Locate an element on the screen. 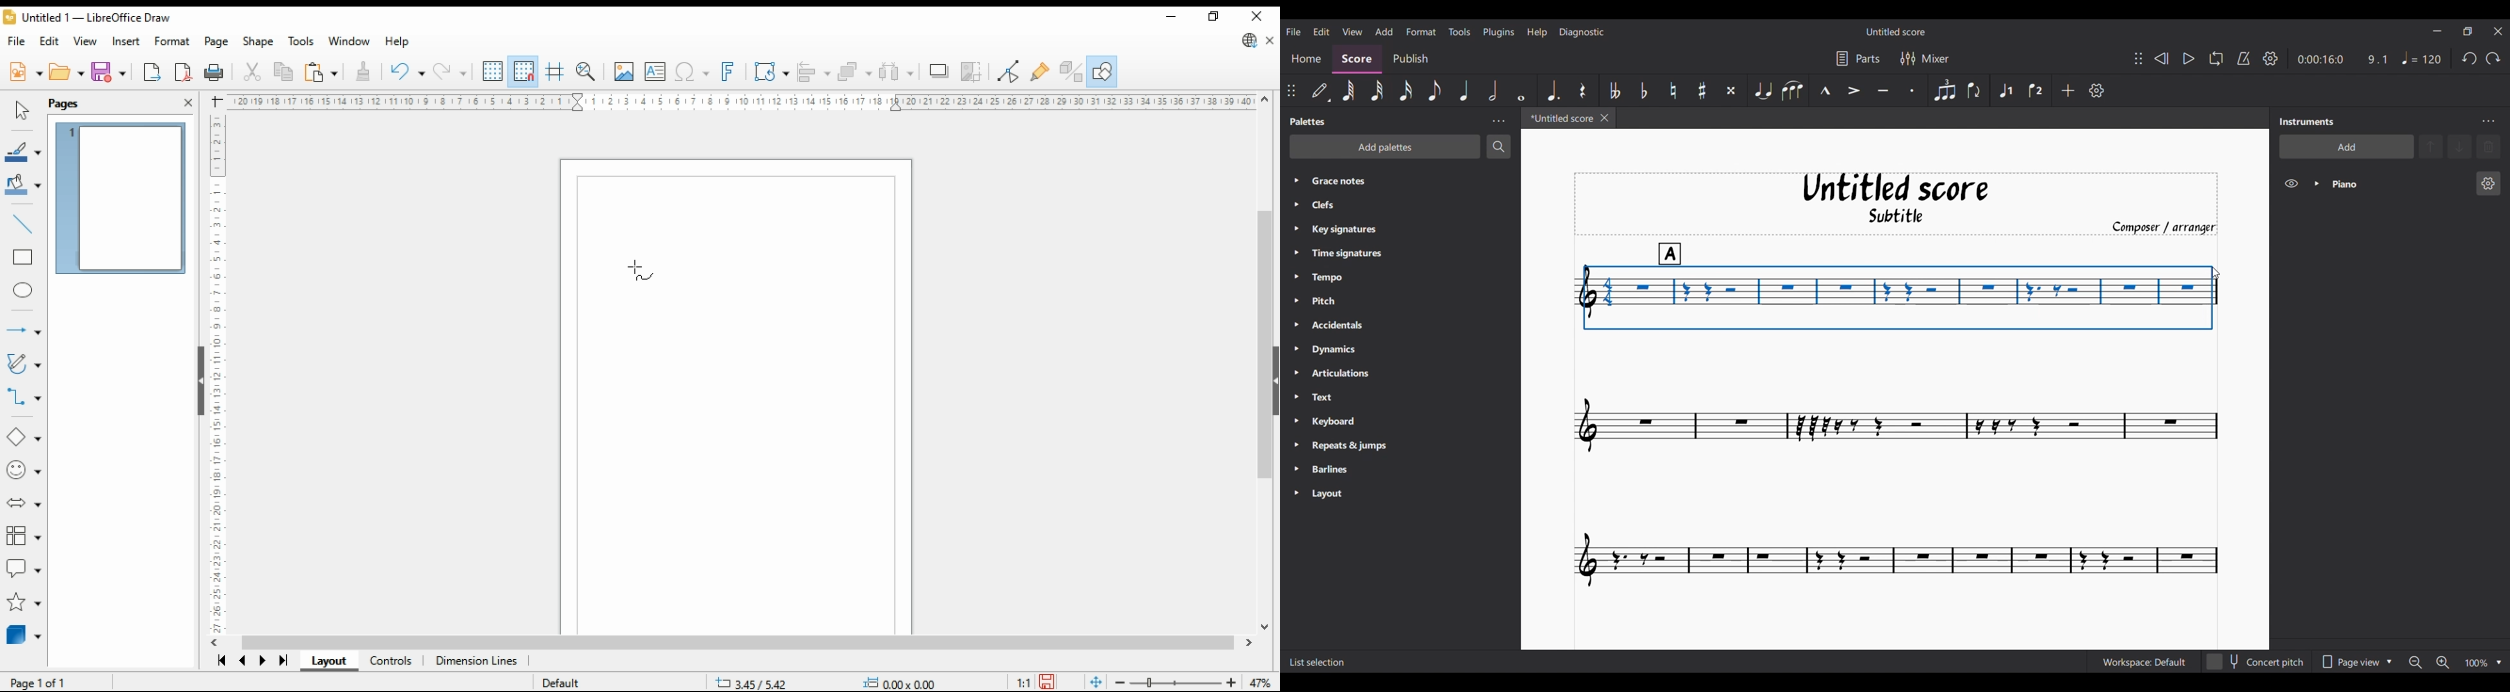  Parts is located at coordinates (1858, 58).